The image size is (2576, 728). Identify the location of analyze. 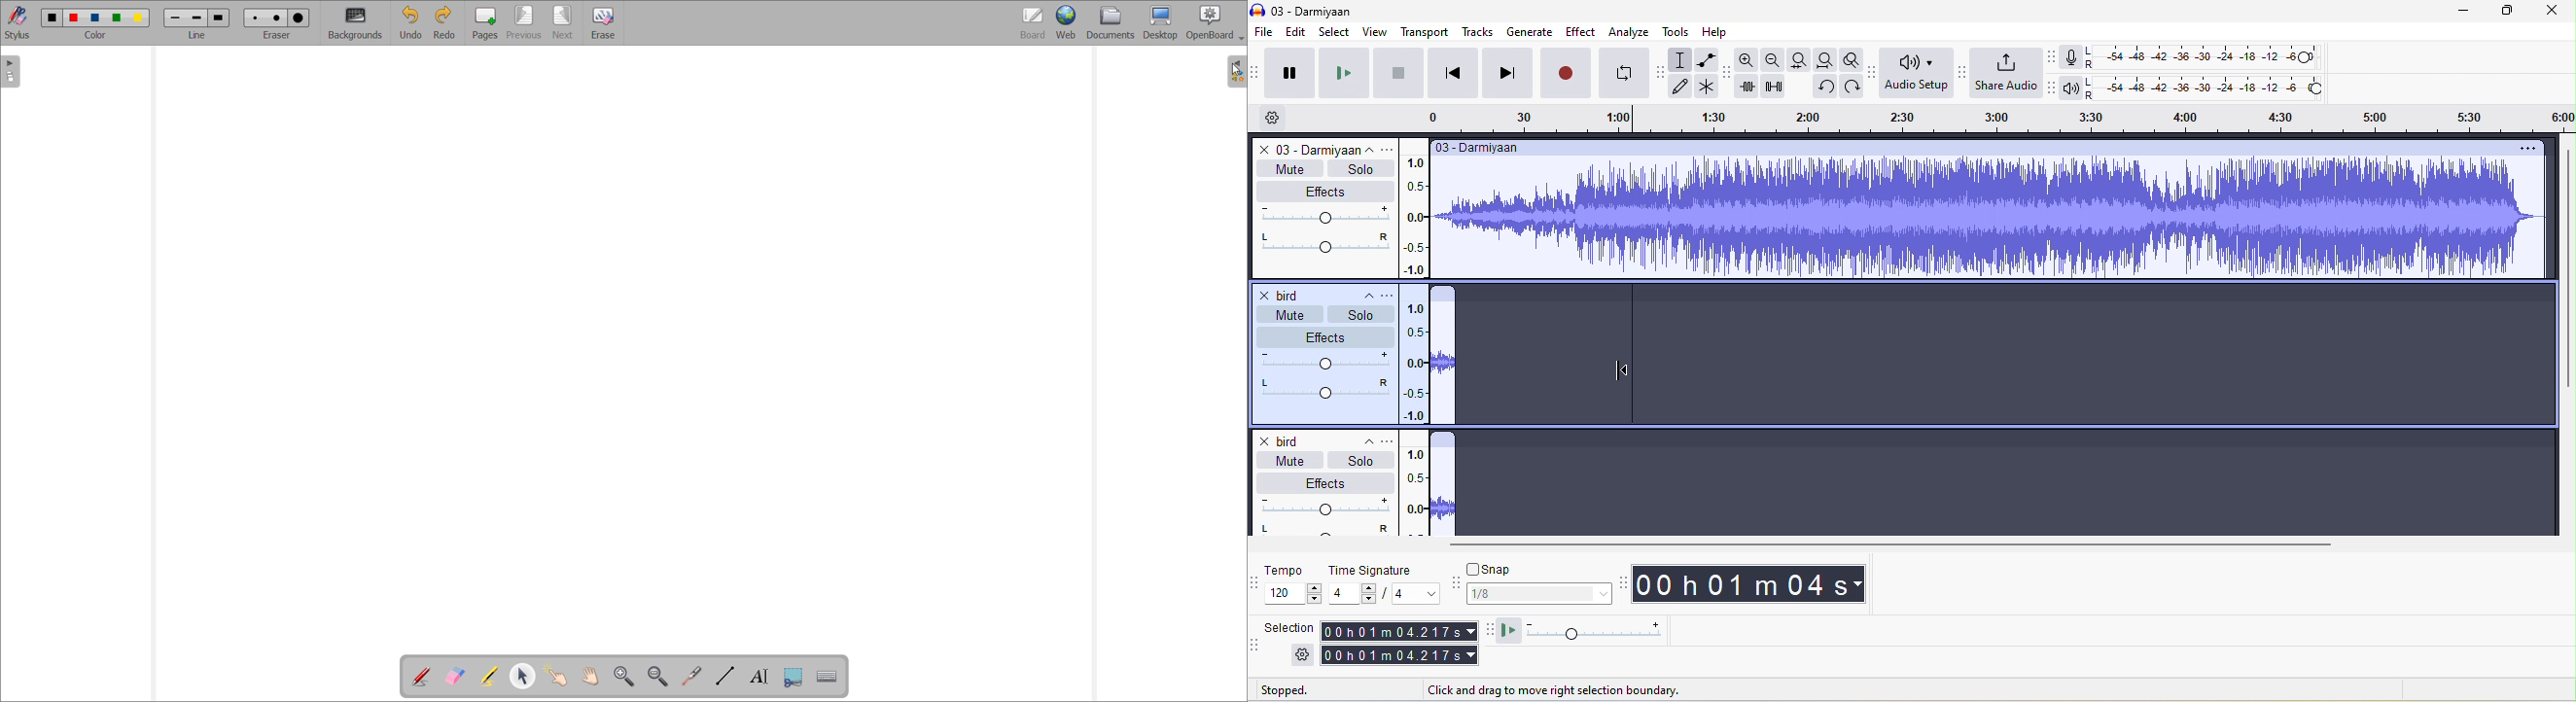
(1630, 33).